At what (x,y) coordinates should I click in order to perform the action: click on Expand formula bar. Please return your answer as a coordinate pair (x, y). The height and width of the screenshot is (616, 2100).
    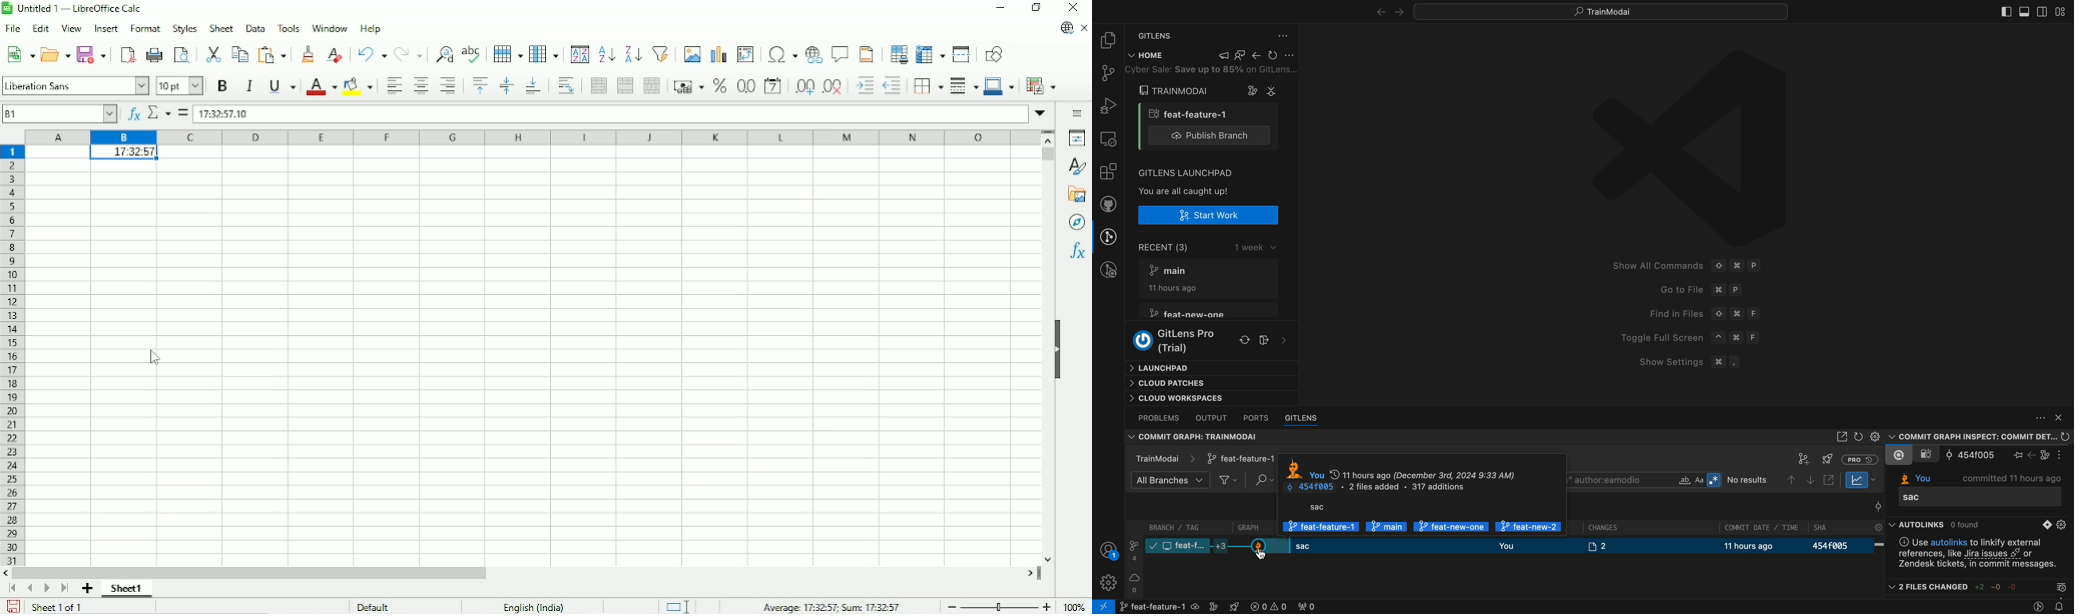
    Looking at the image, I should click on (1040, 114).